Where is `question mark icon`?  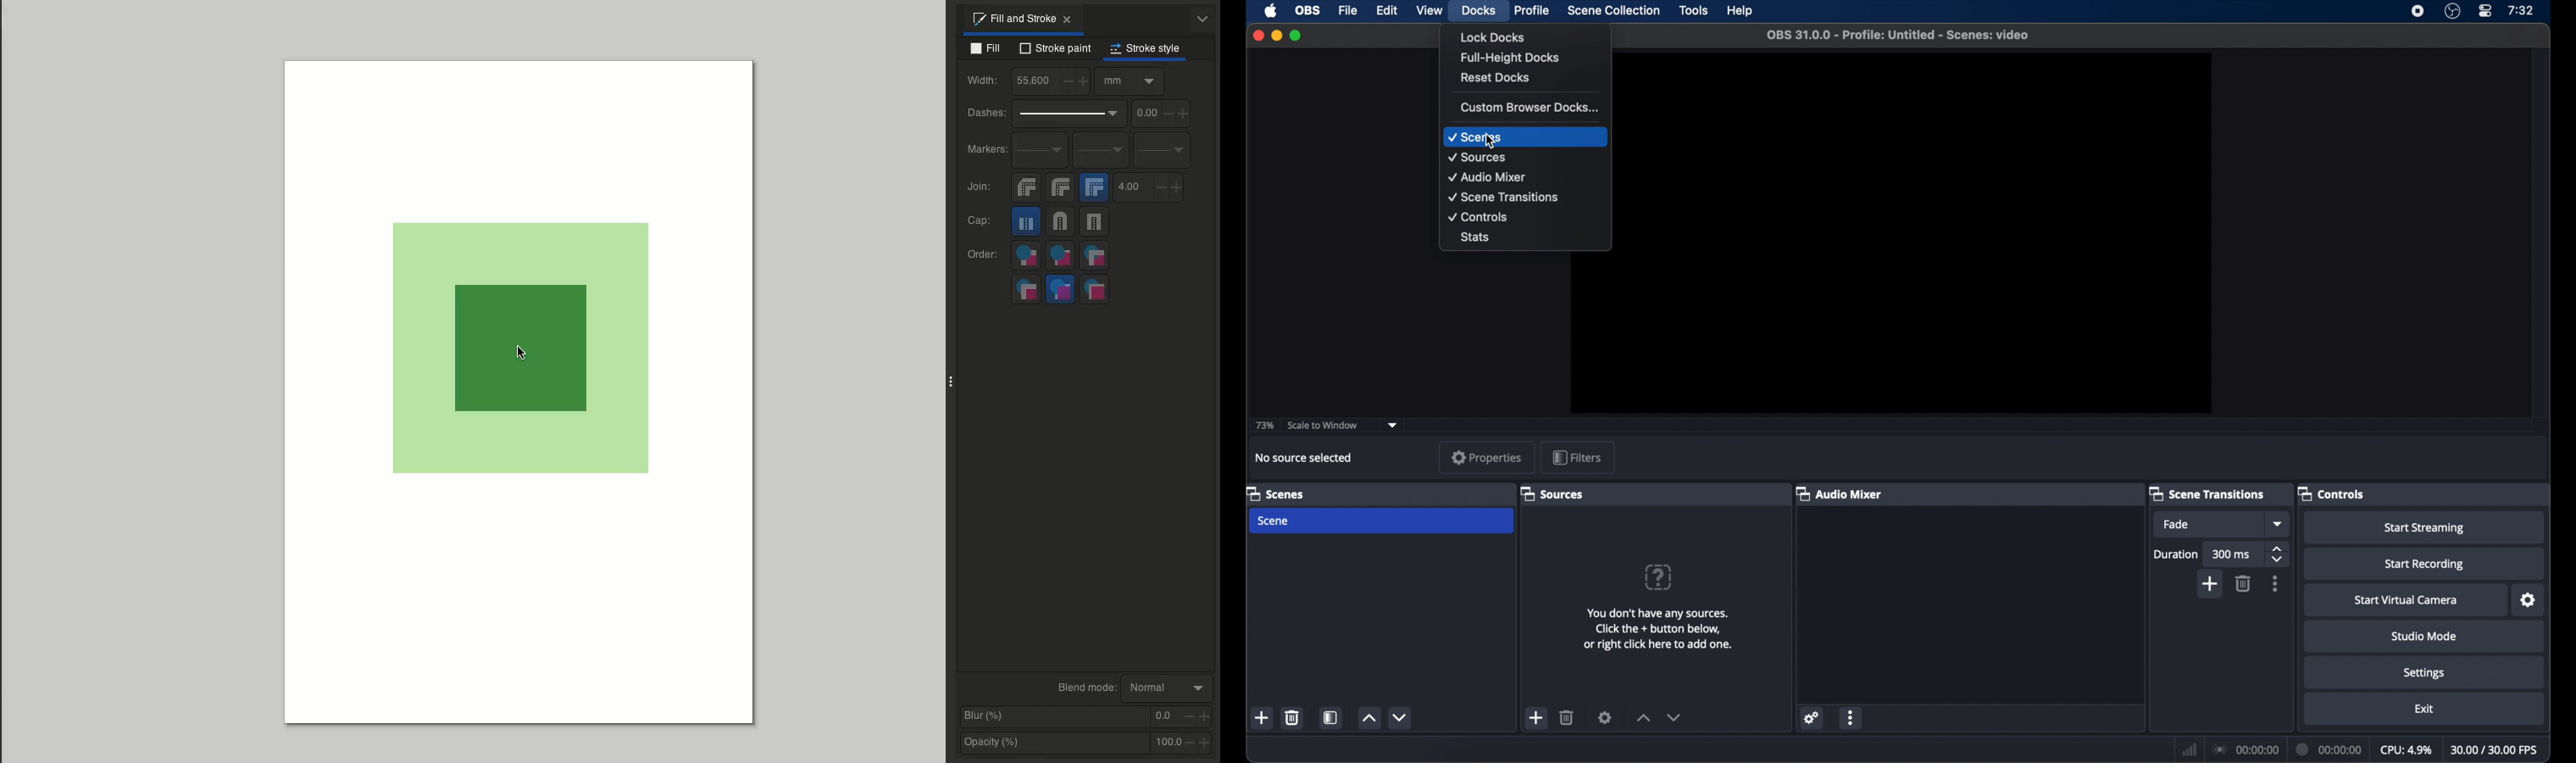
question mark icon is located at coordinates (1659, 576).